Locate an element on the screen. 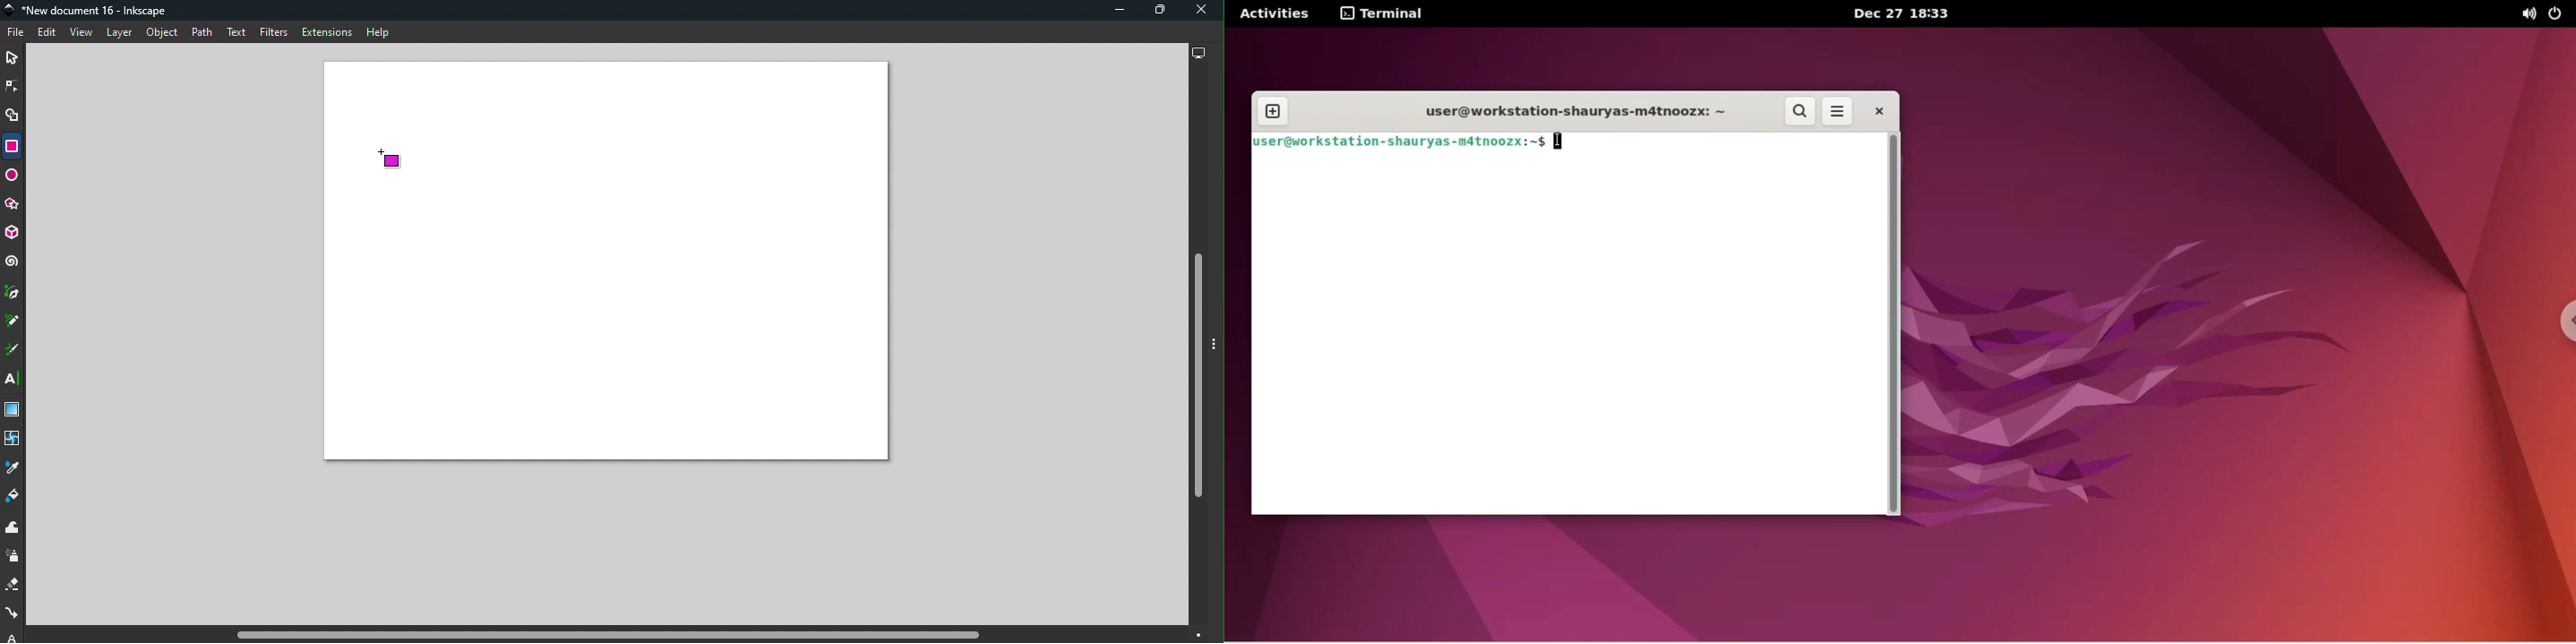  Star/polygon tool is located at coordinates (13, 205).